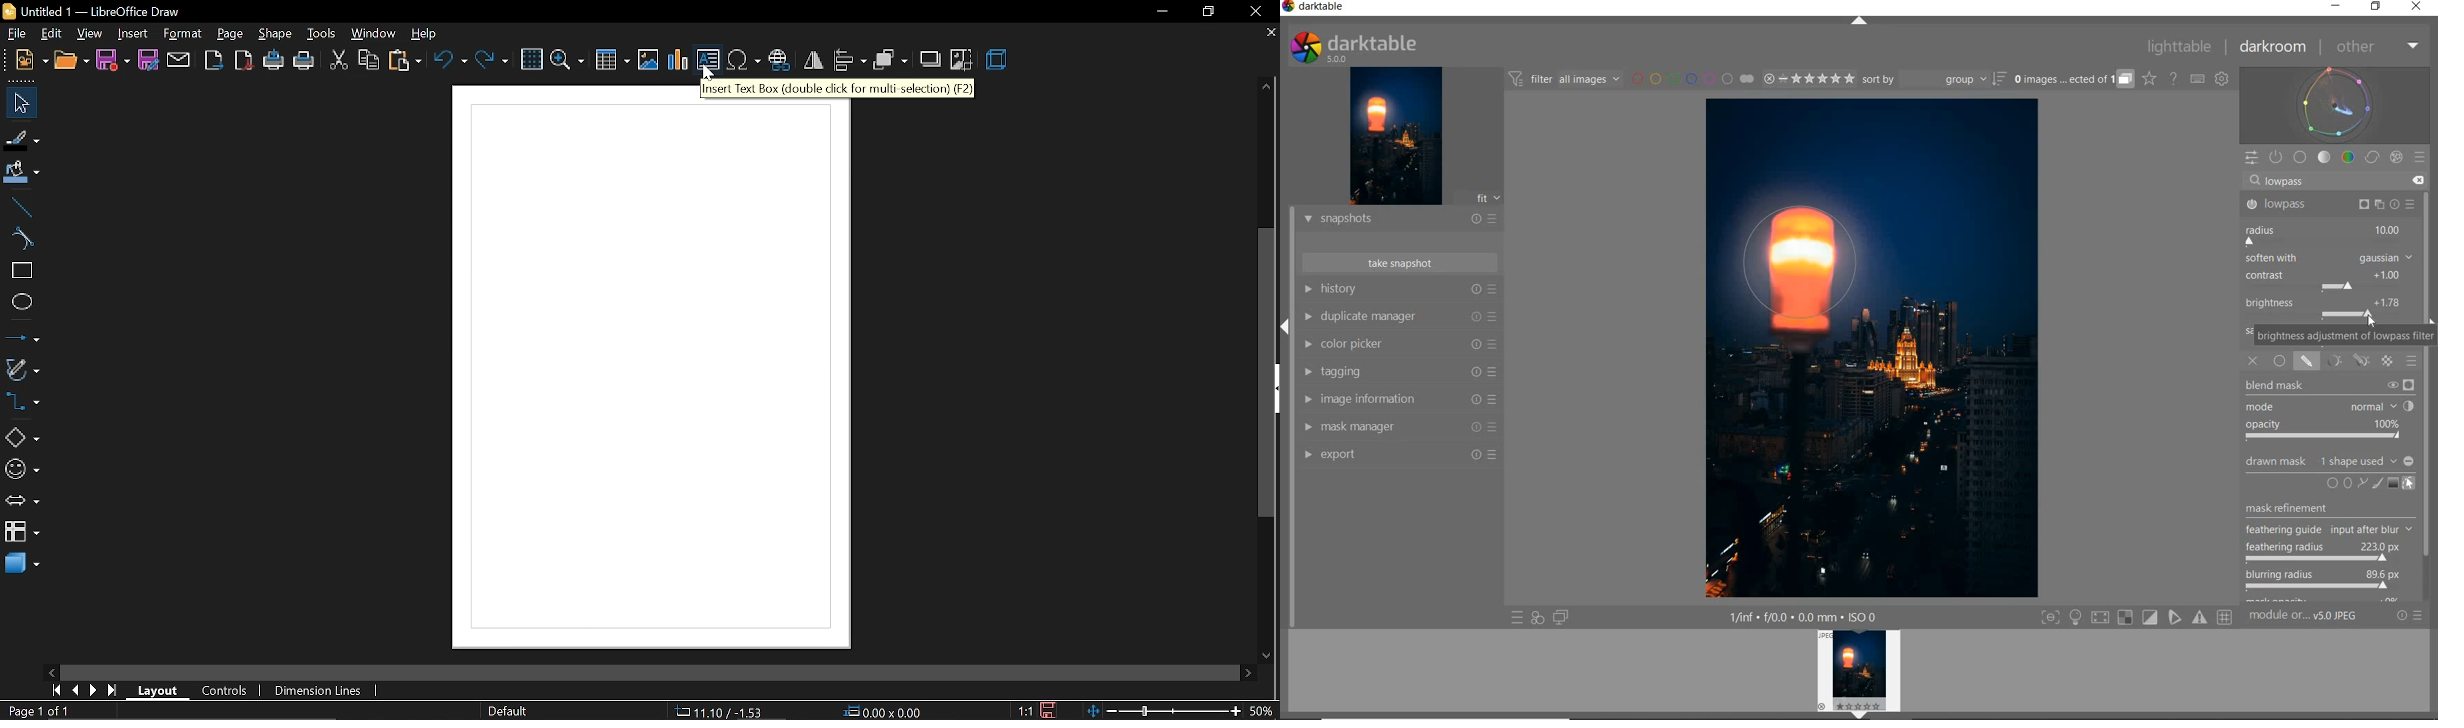 The width and height of the screenshot is (2464, 728). I want to click on symbol shapes, so click(21, 472).